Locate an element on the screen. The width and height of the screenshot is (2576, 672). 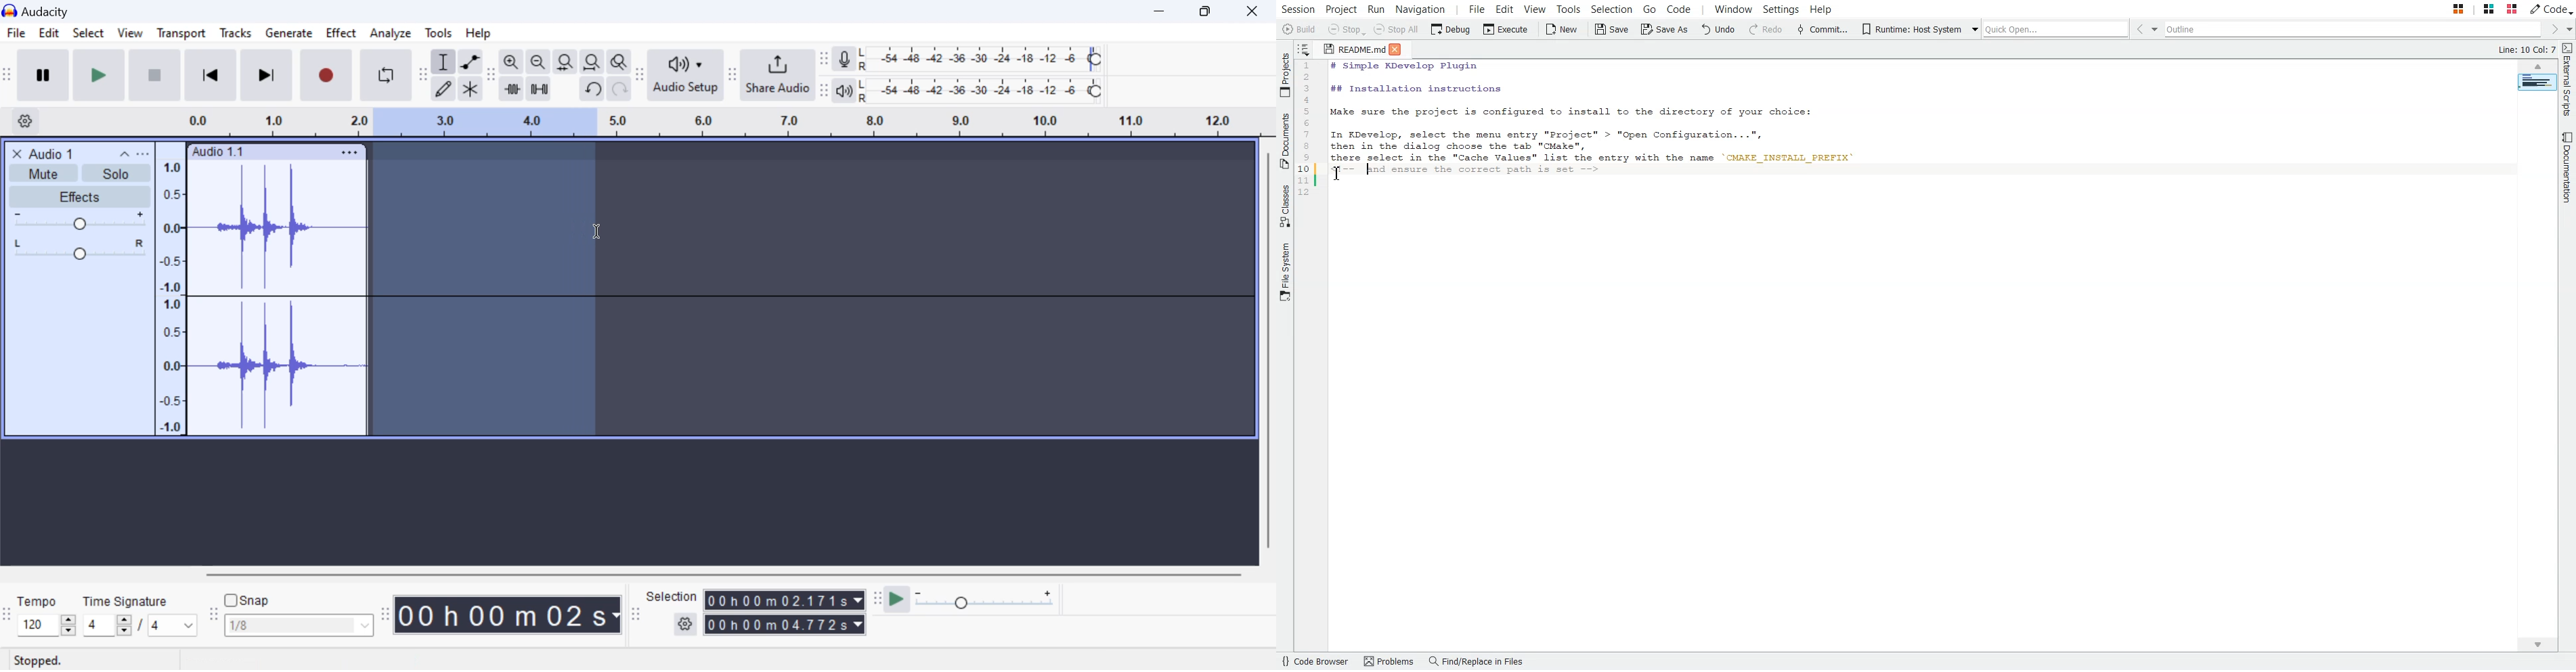
Tracks is located at coordinates (236, 36).